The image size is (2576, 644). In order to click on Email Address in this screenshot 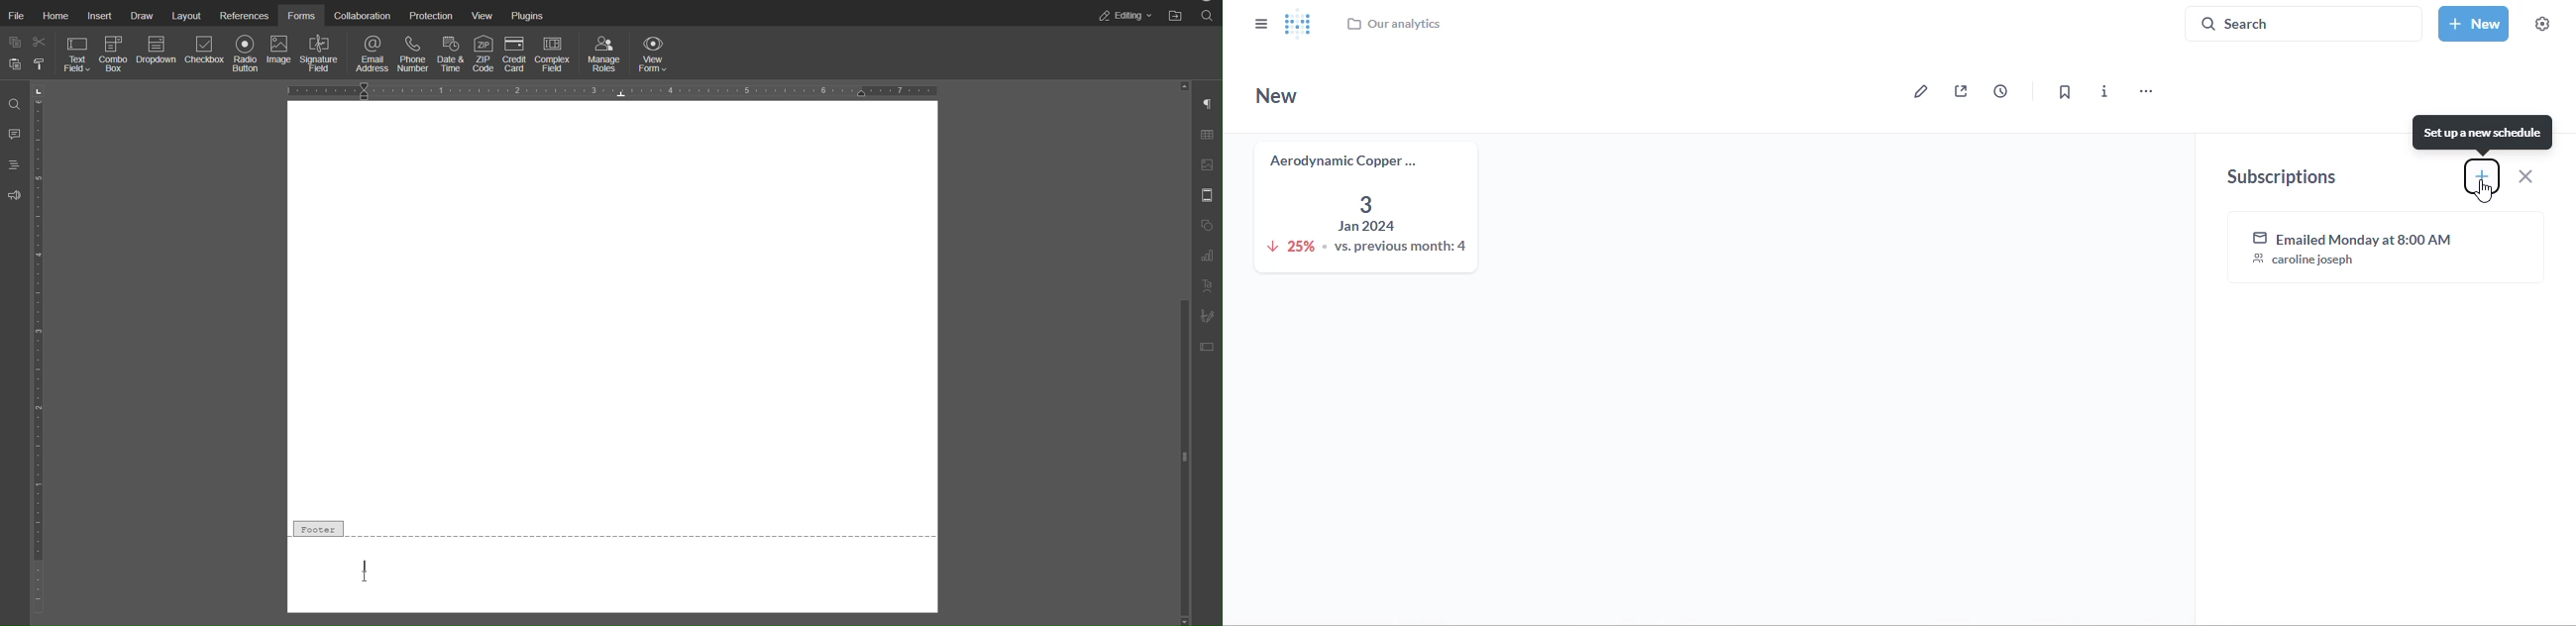, I will do `click(373, 53)`.